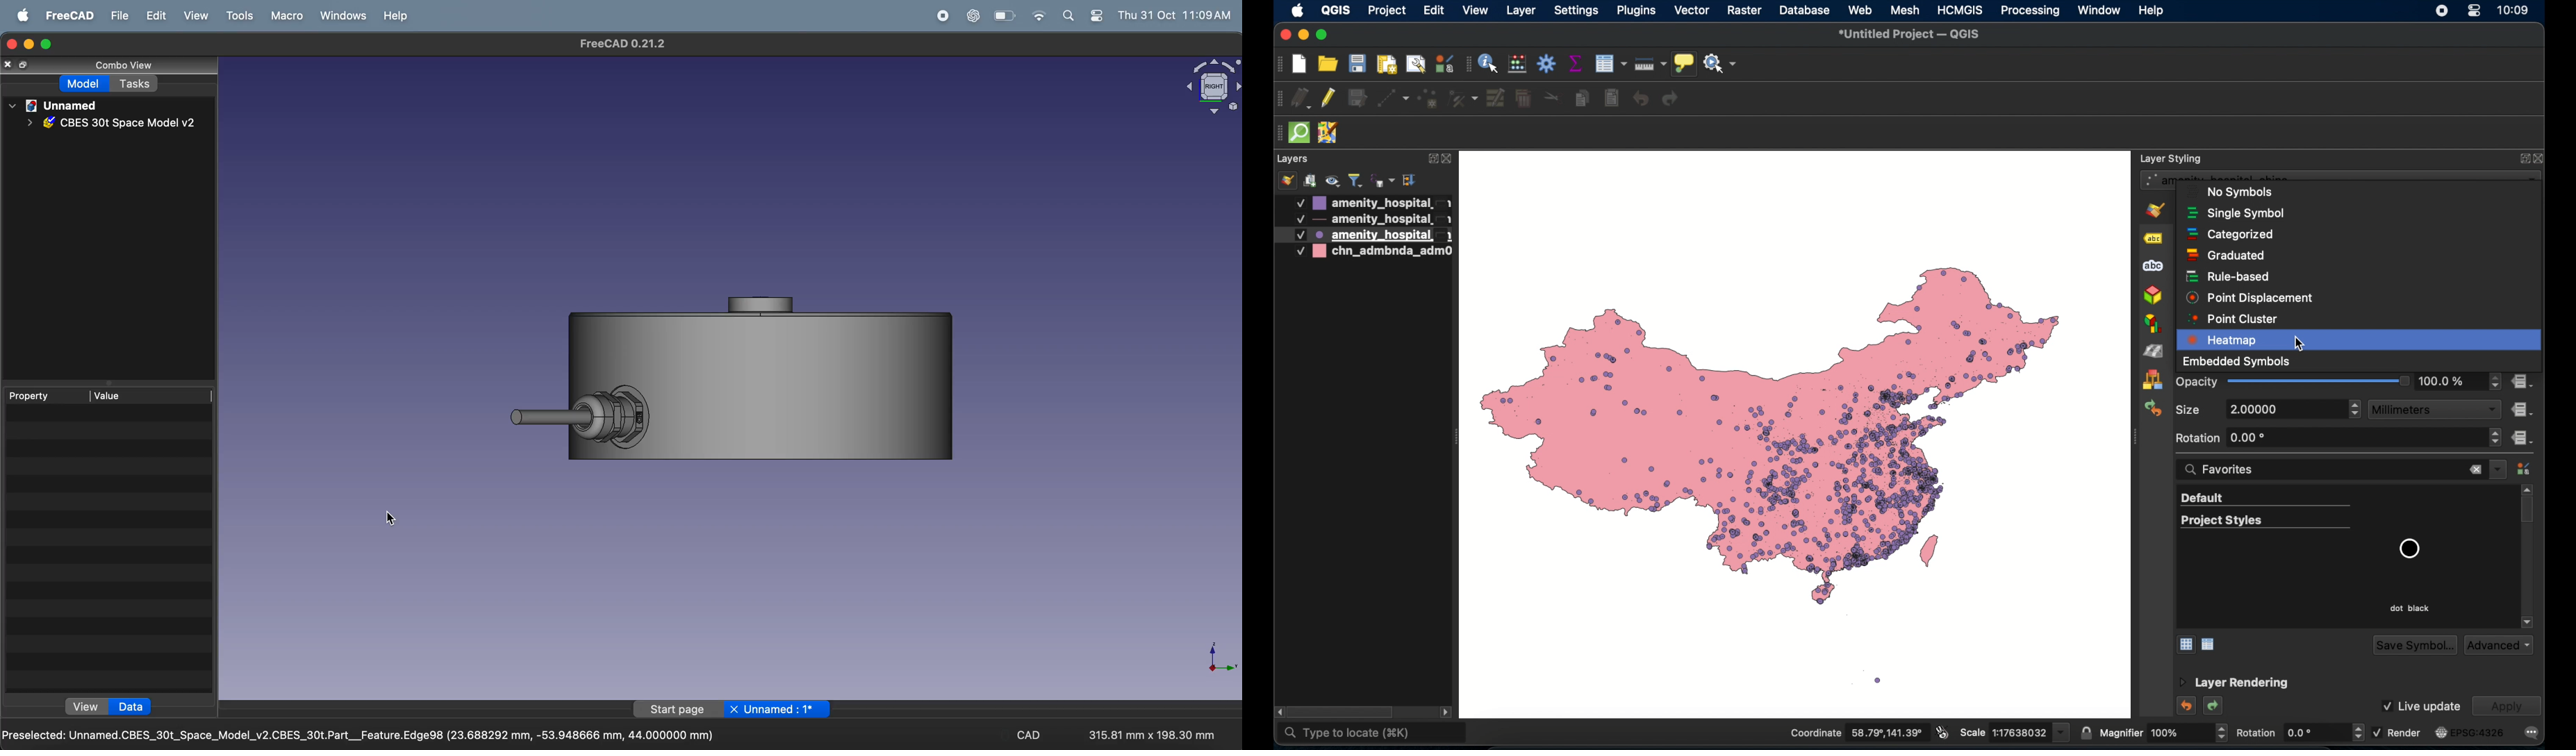  I want to click on expand, so click(2521, 158).